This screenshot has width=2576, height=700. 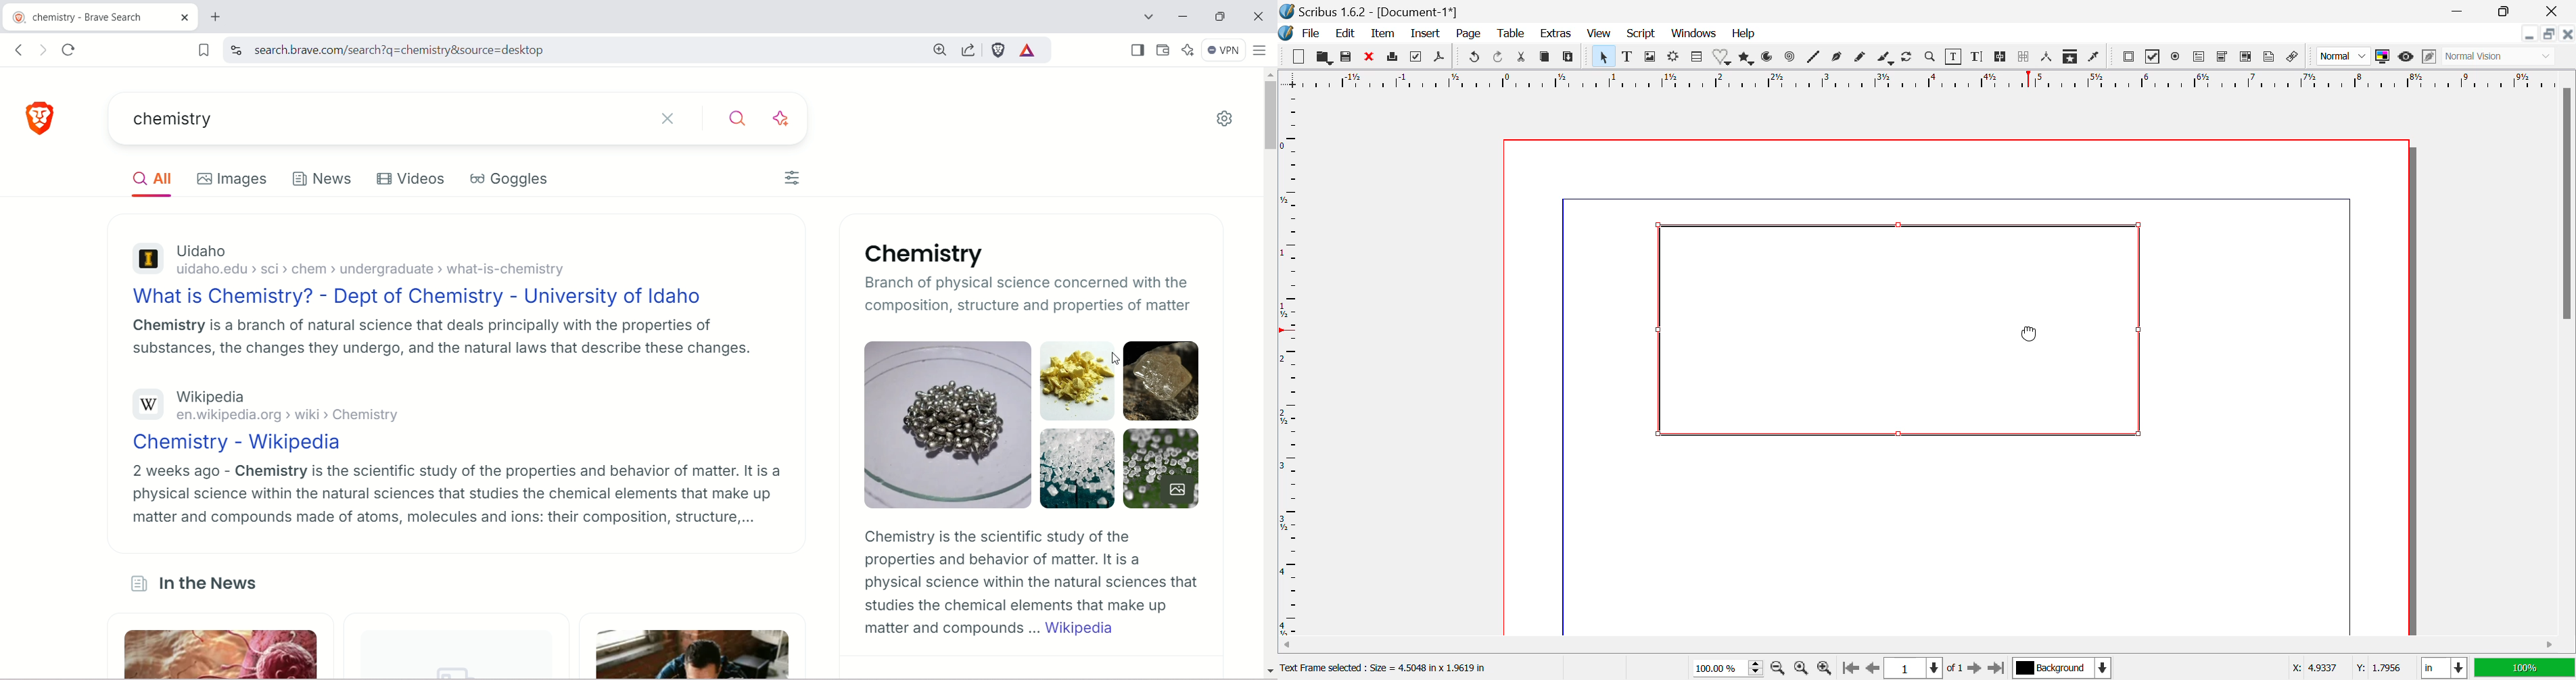 I want to click on Eyedropper, so click(x=2096, y=56).